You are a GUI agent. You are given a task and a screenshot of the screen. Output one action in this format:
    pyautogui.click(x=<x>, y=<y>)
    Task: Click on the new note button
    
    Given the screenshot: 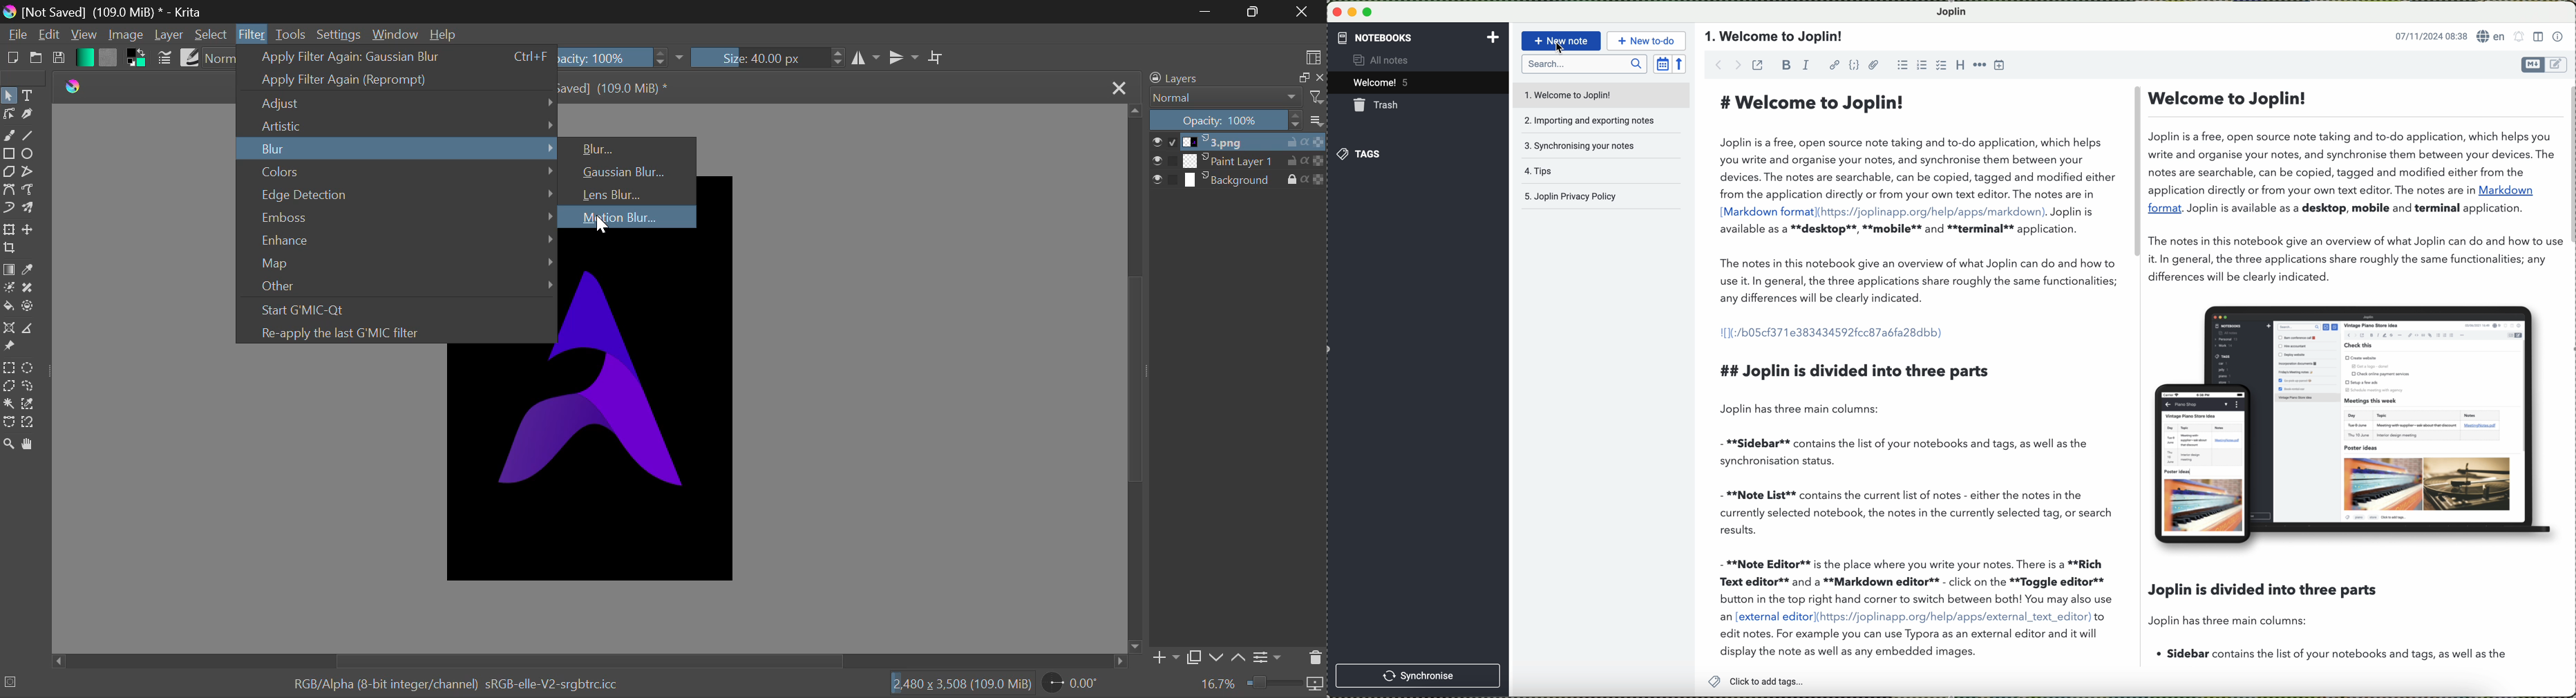 What is the action you would take?
    pyautogui.click(x=1560, y=41)
    